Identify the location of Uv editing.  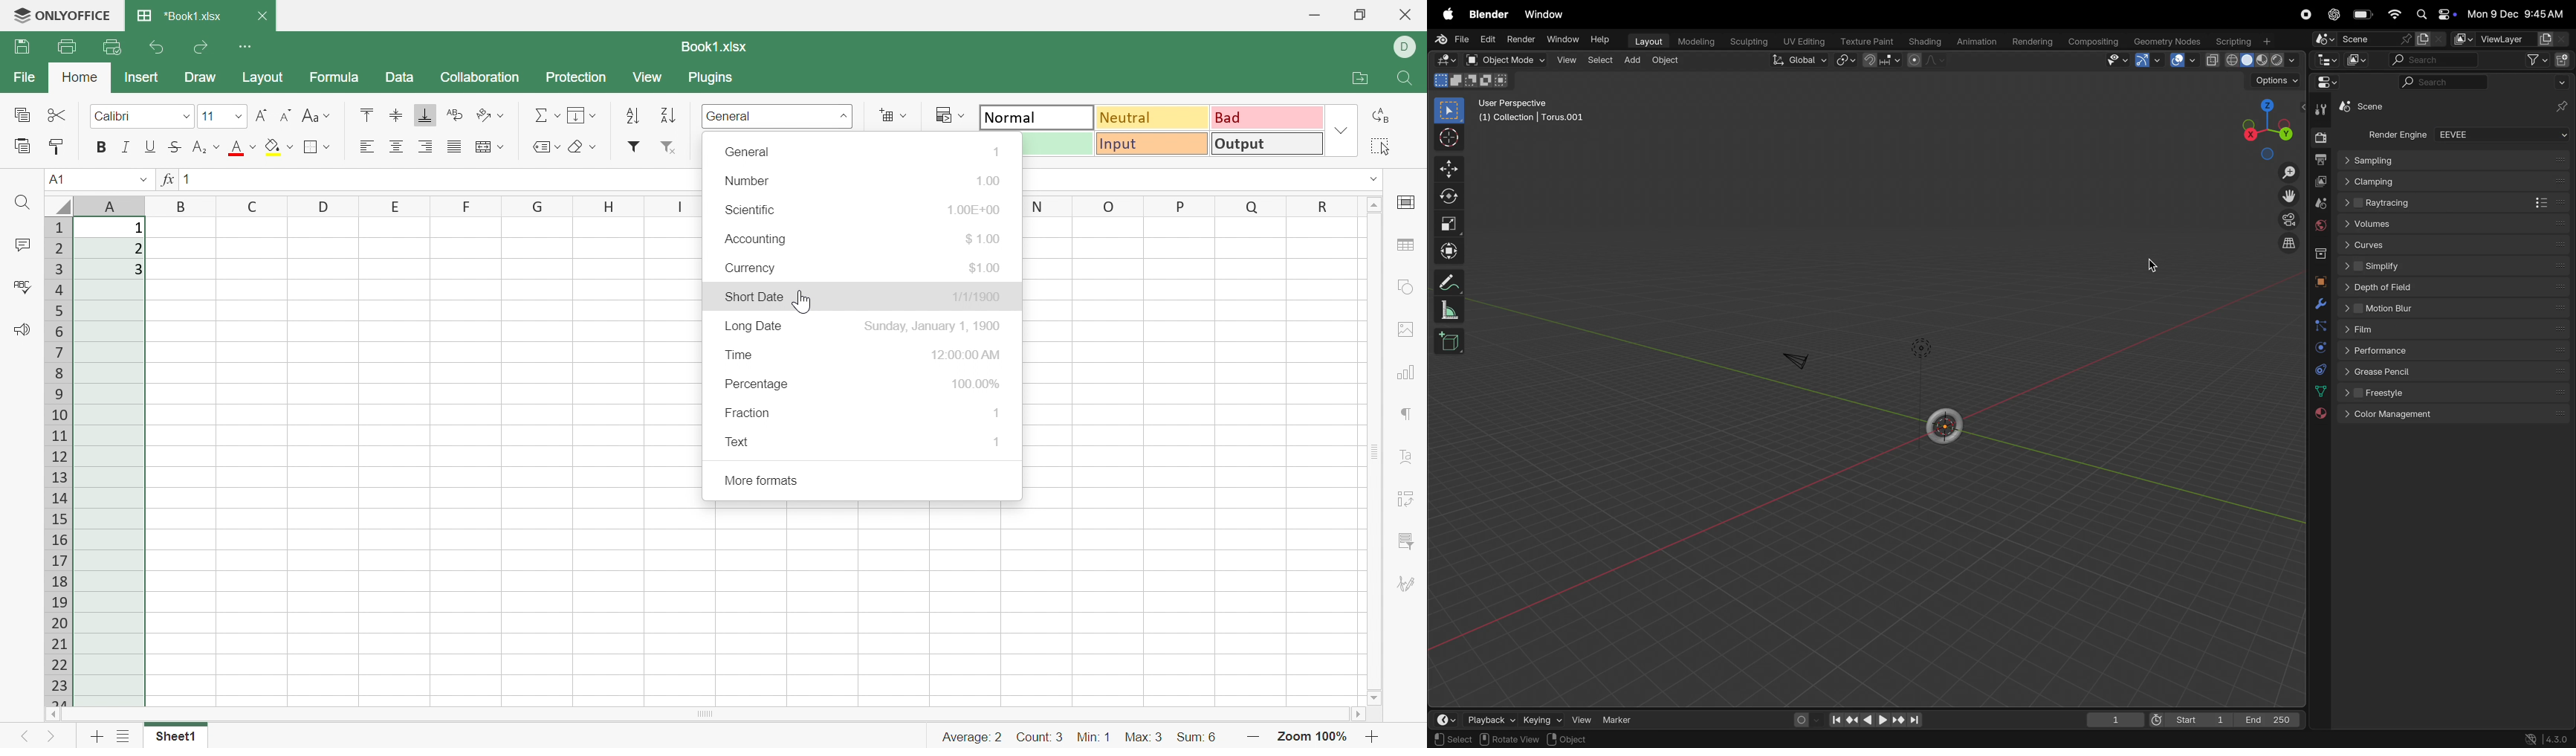
(1804, 41).